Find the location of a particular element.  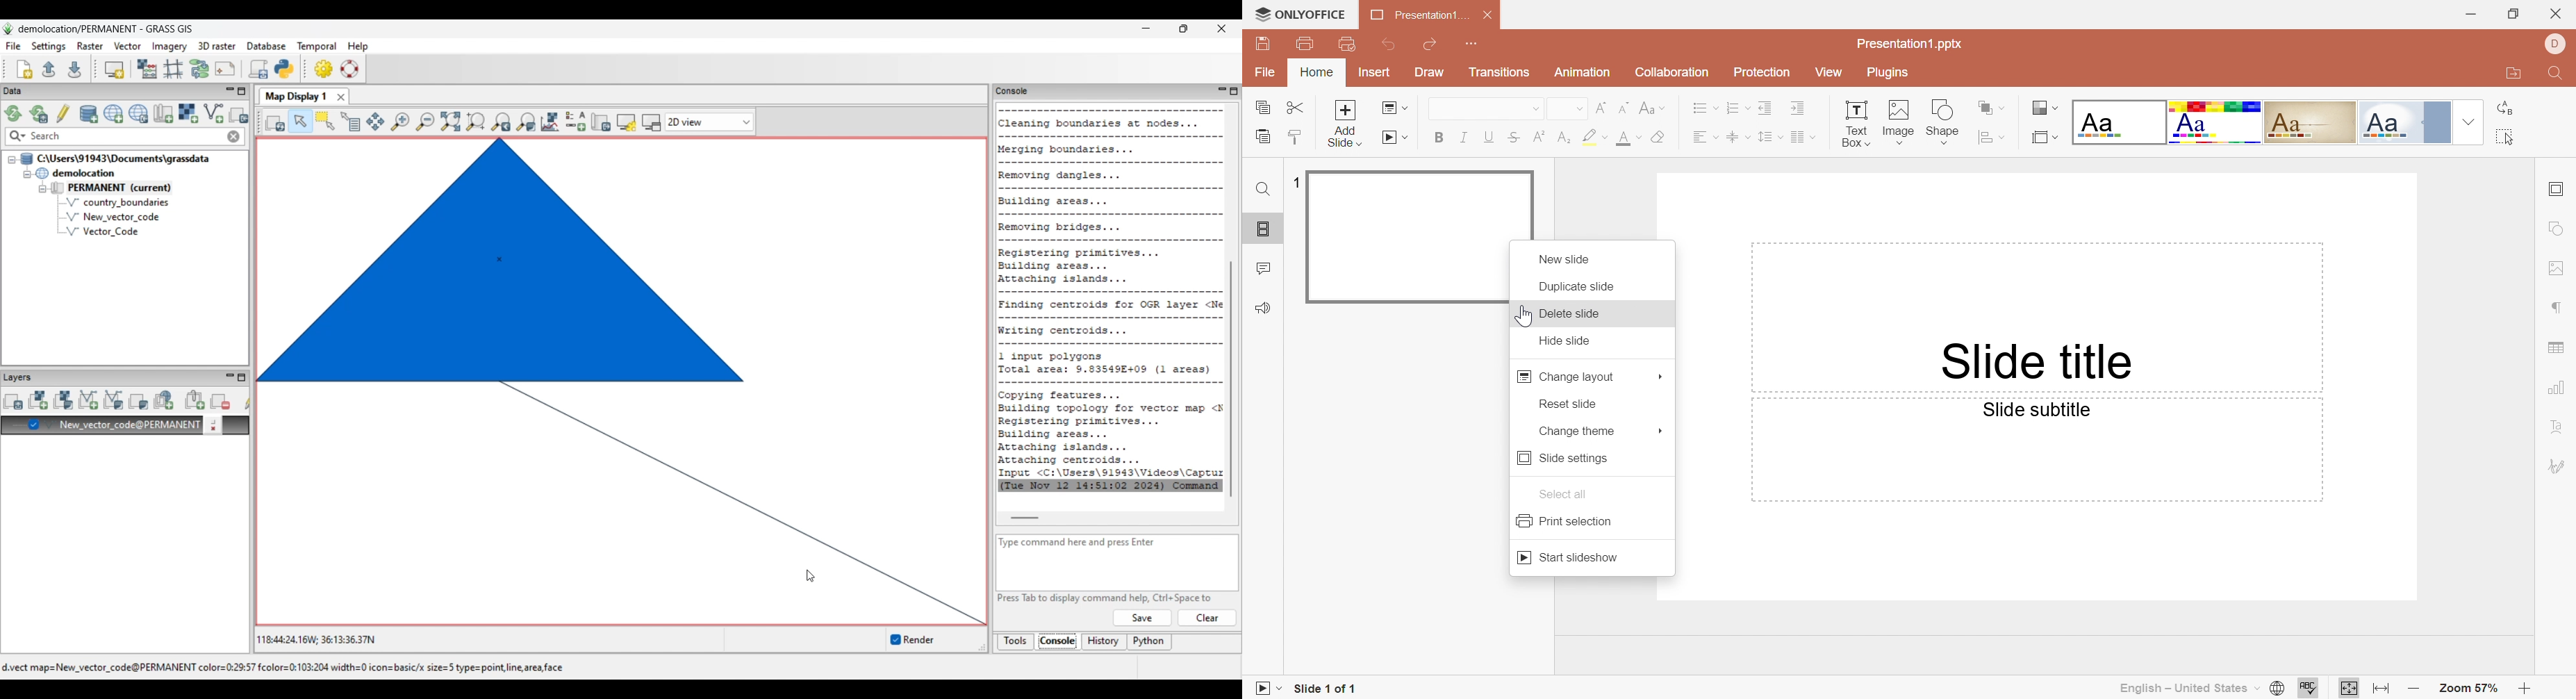

Slide settings is located at coordinates (2559, 190).